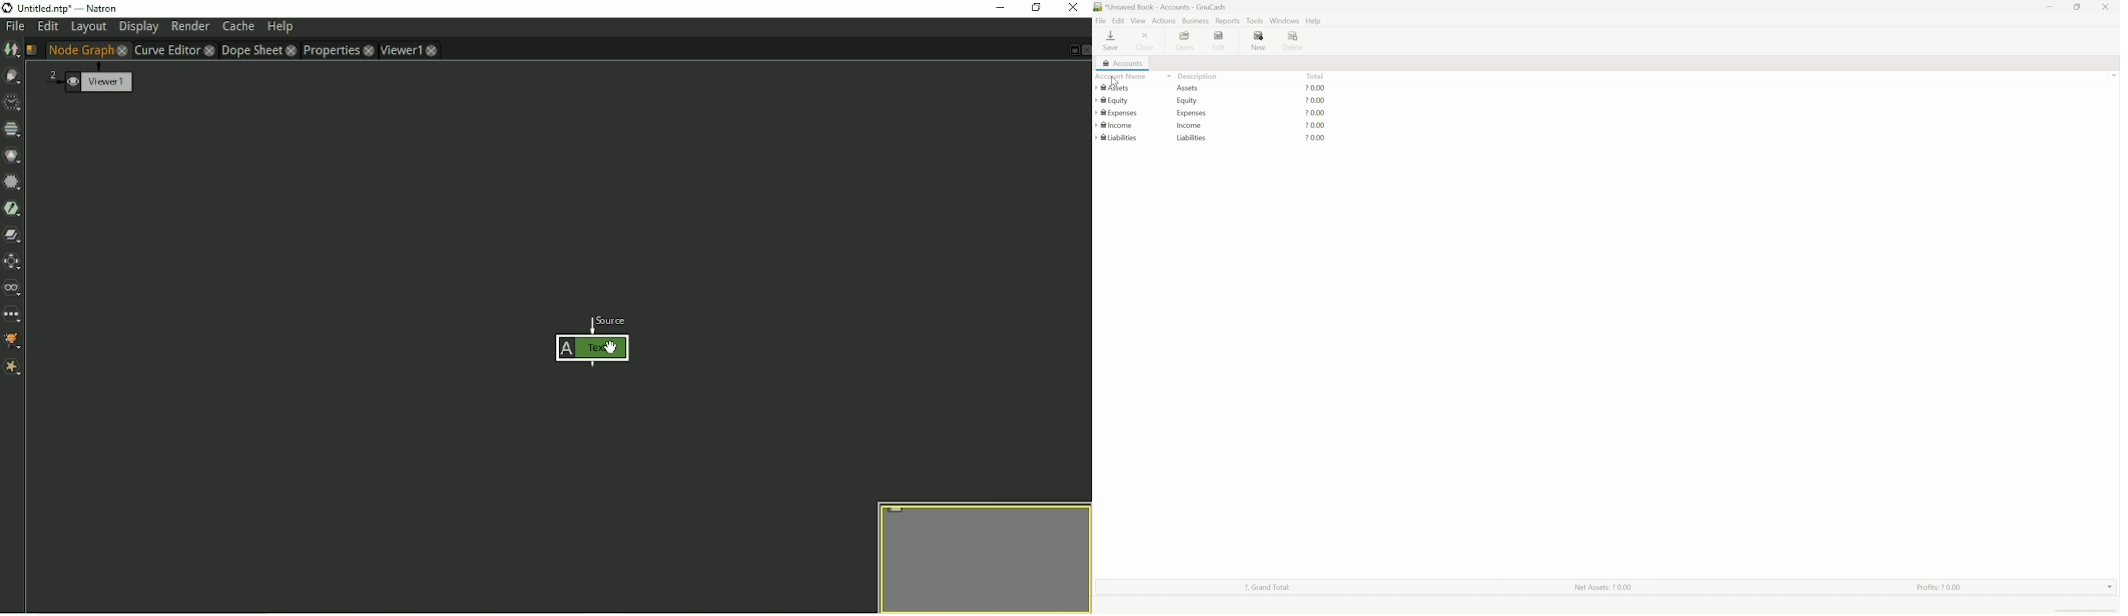 The image size is (2128, 616). Describe the element at coordinates (12, 103) in the screenshot. I see `Time` at that location.